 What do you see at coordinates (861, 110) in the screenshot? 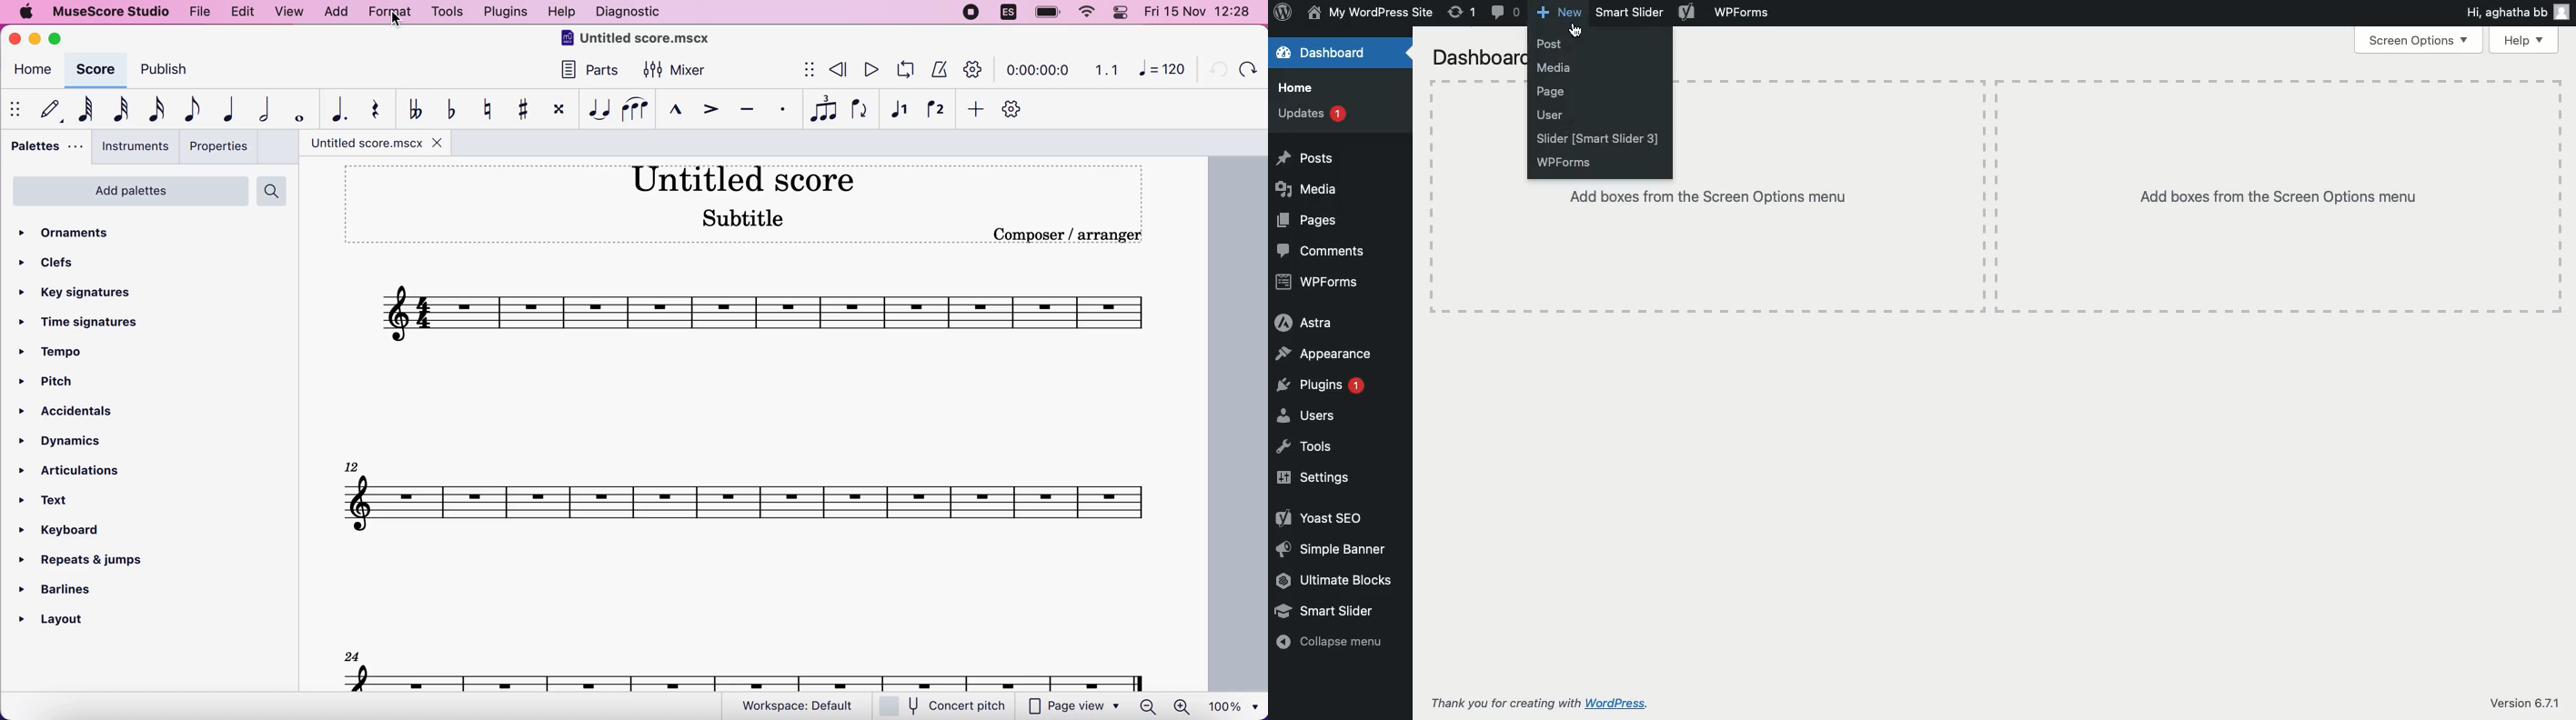
I see `flip direction` at bounding box center [861, 110].